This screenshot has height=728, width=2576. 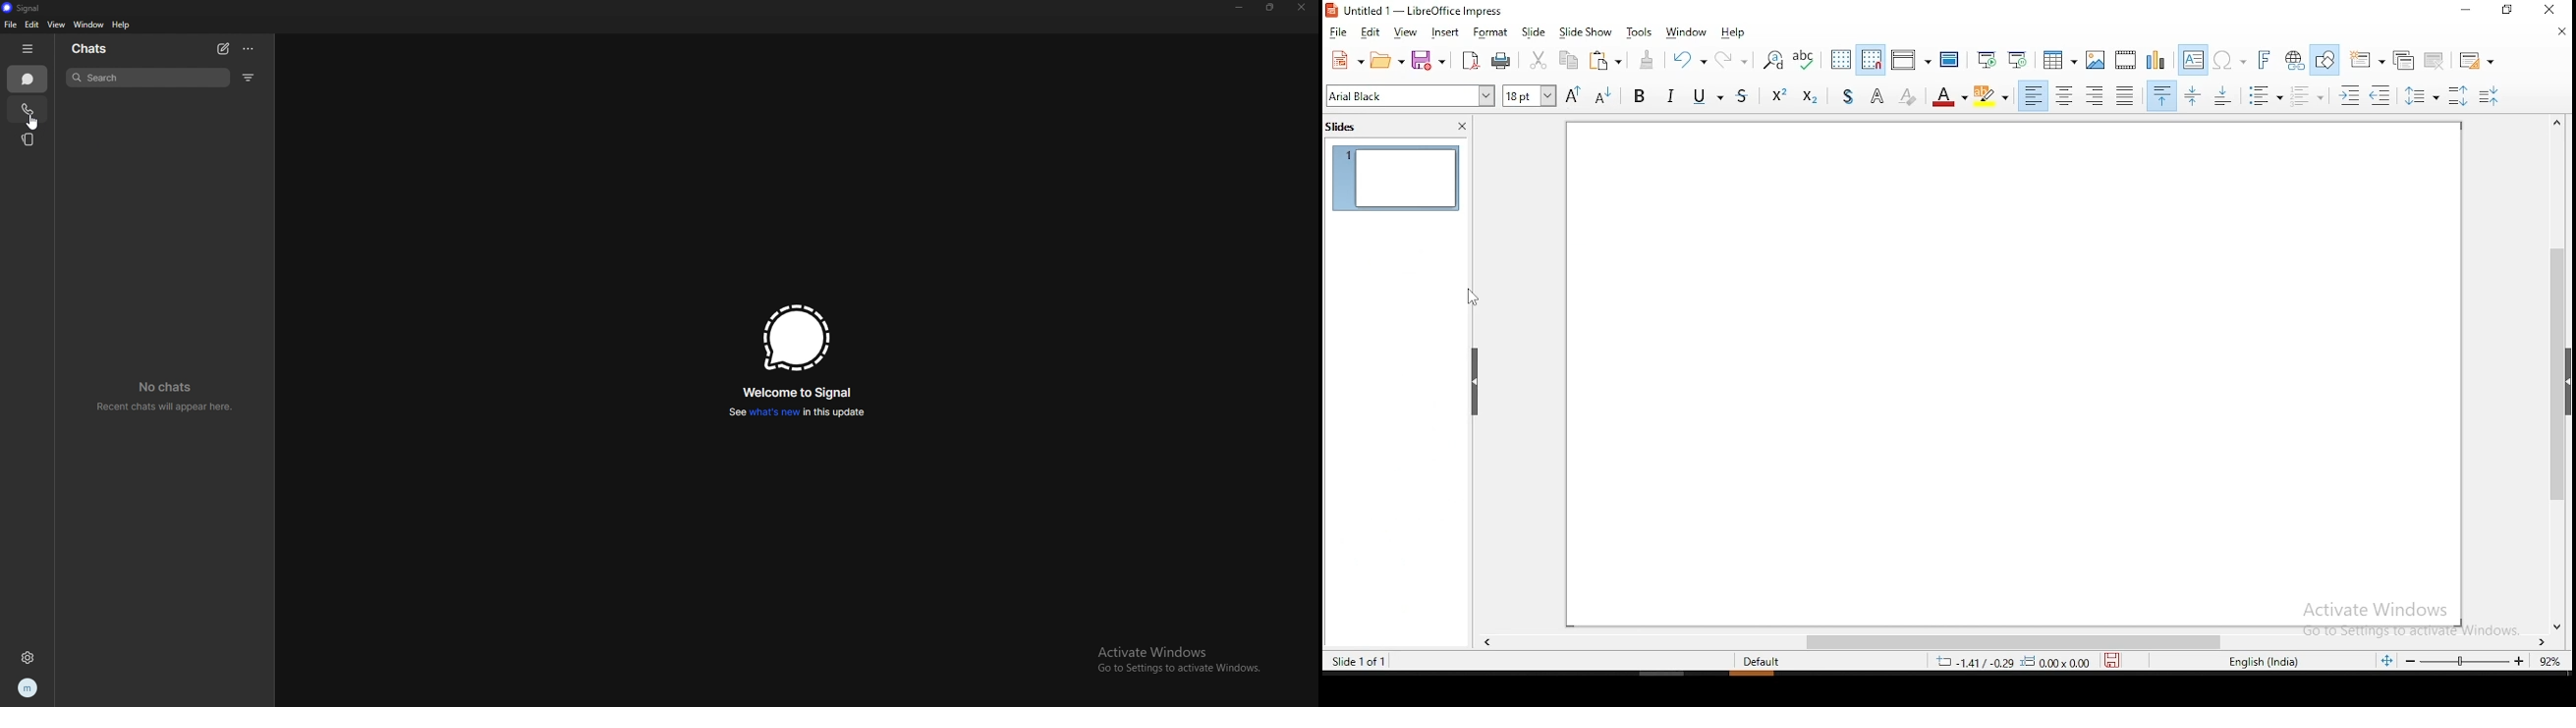 I want to click on duplicate slide, so click(x=2407, y=59).